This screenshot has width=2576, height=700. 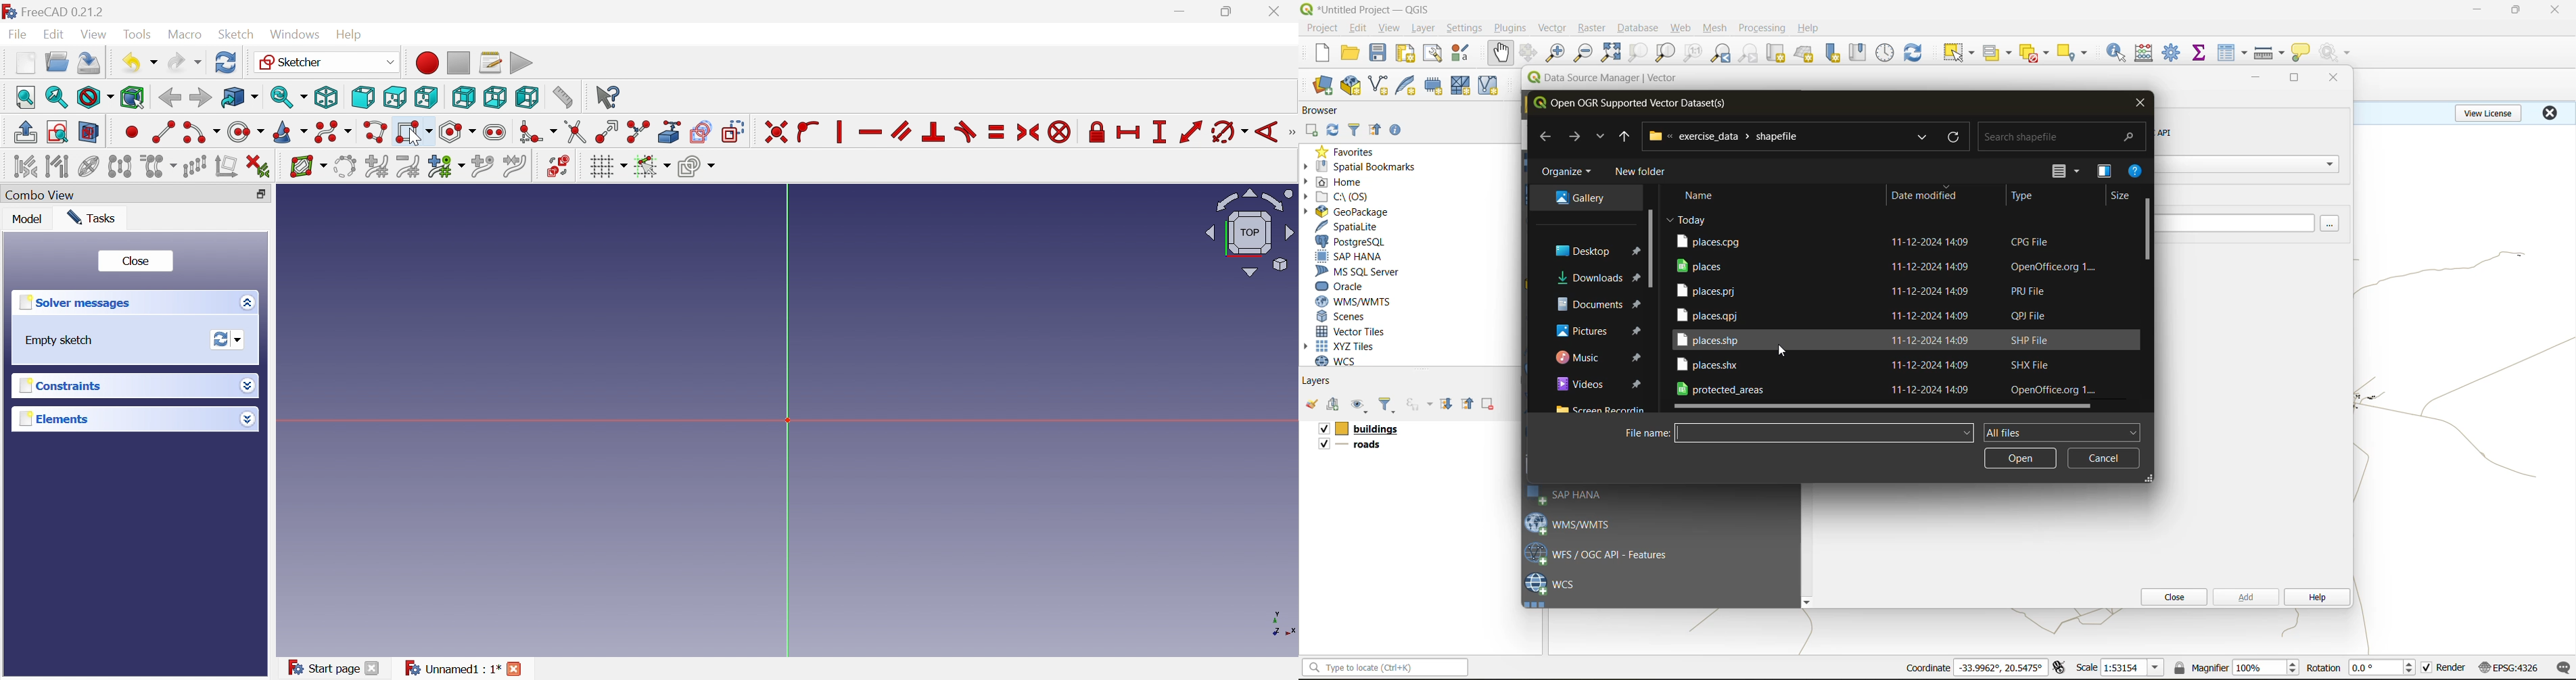 What do you see at coordinates (526, 97) in the screenshot?
I see `Left` at bounding box center [526, 97].